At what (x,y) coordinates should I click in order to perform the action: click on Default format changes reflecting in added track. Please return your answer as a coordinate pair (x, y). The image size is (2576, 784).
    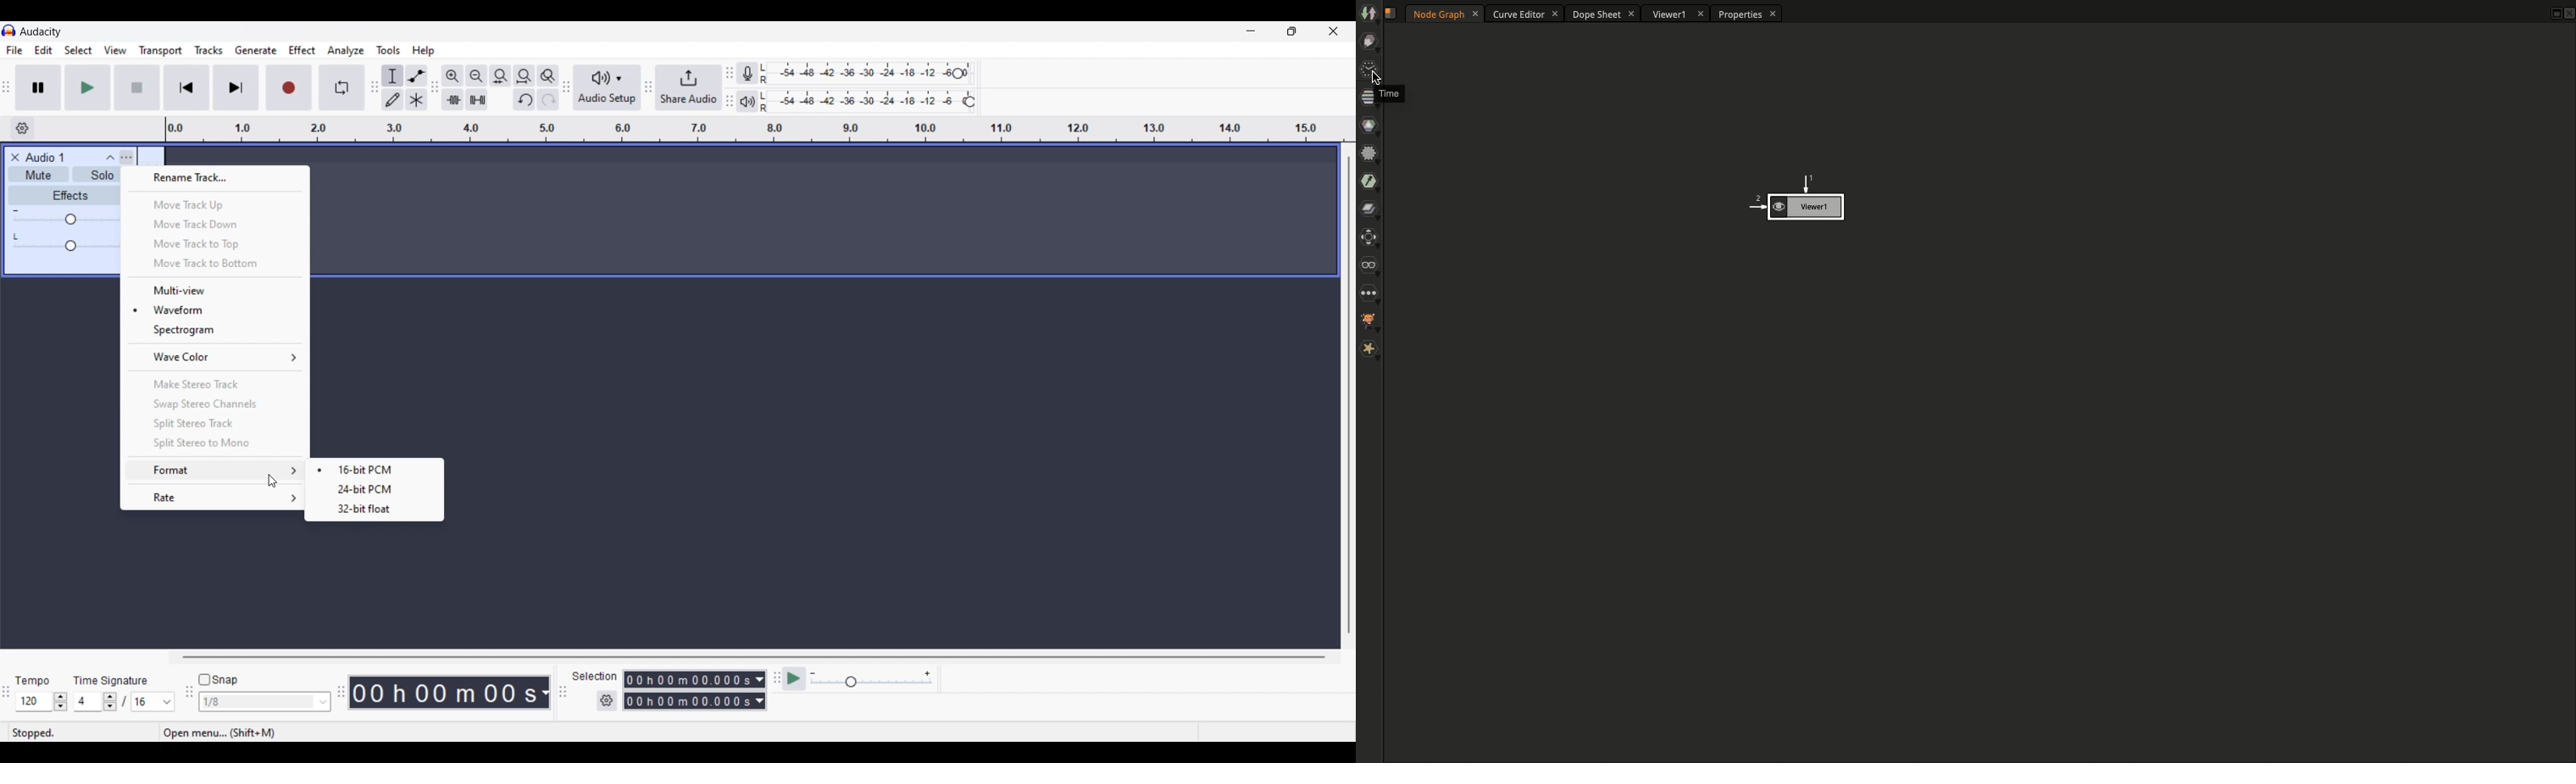
    Looking at the image, I should click on (378, 468).